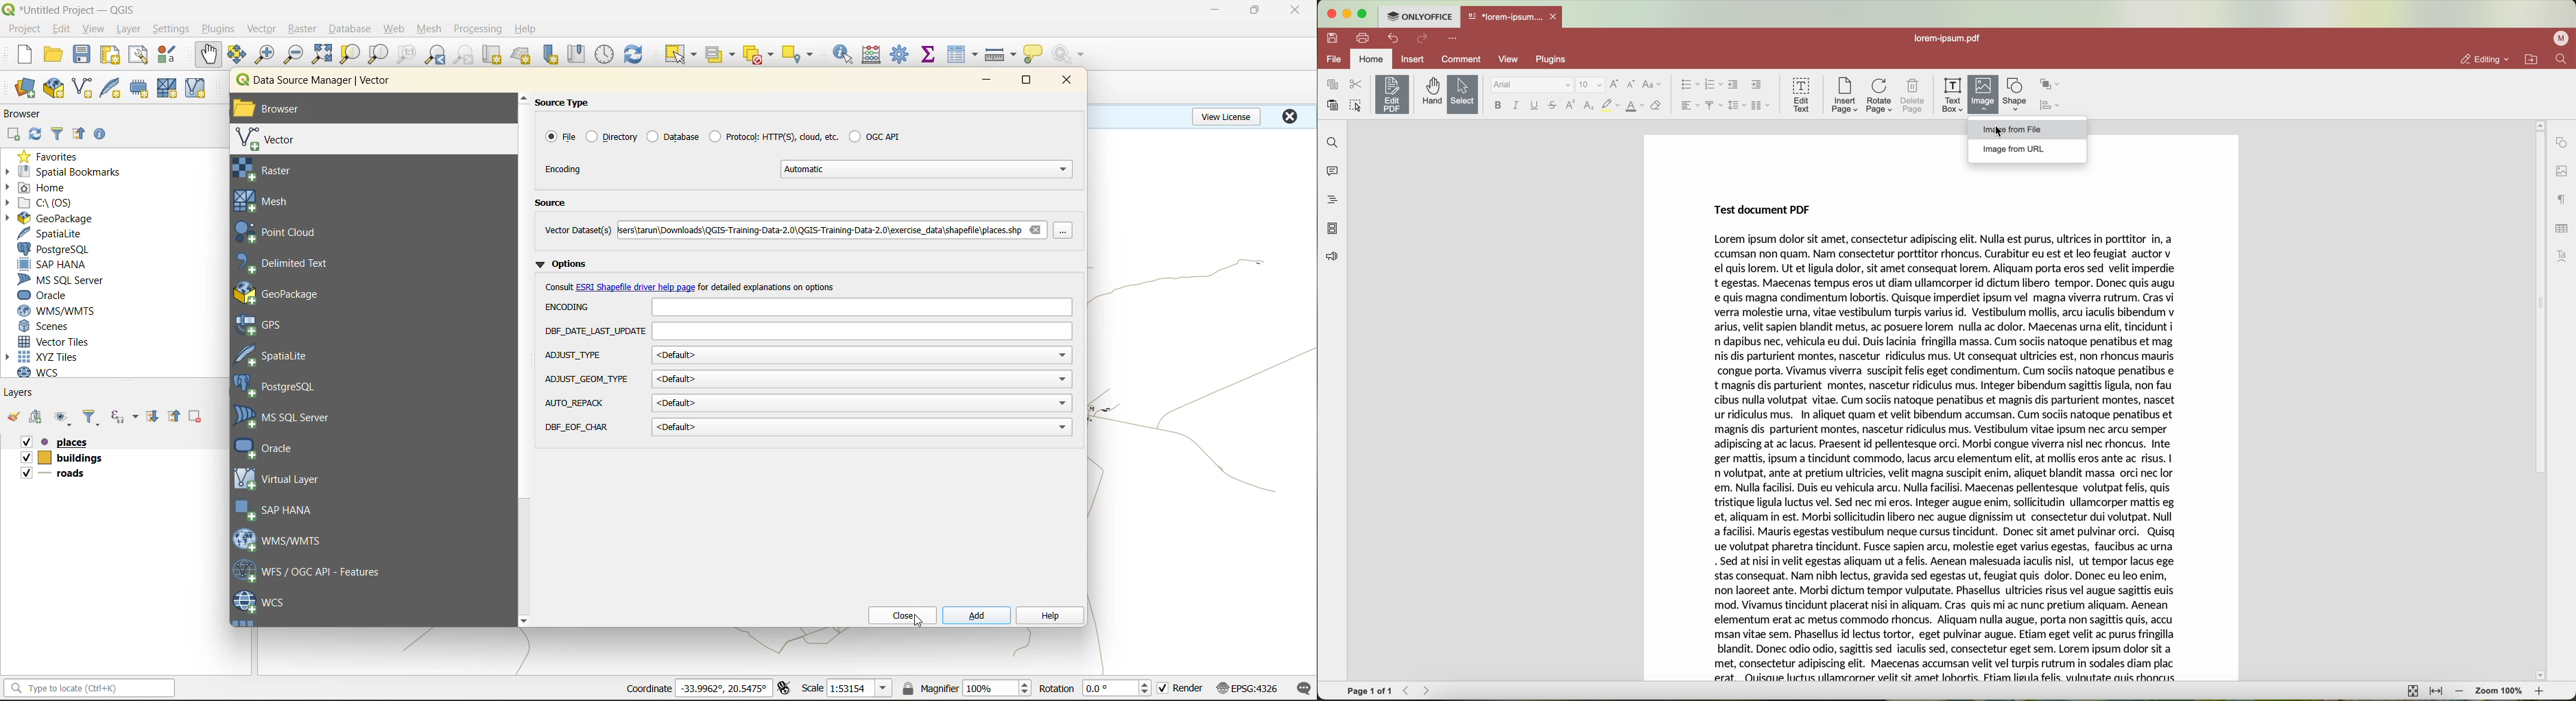 The width and height of the screenshot is (2576, 728). I want to click on cut, so click(1356, 84).